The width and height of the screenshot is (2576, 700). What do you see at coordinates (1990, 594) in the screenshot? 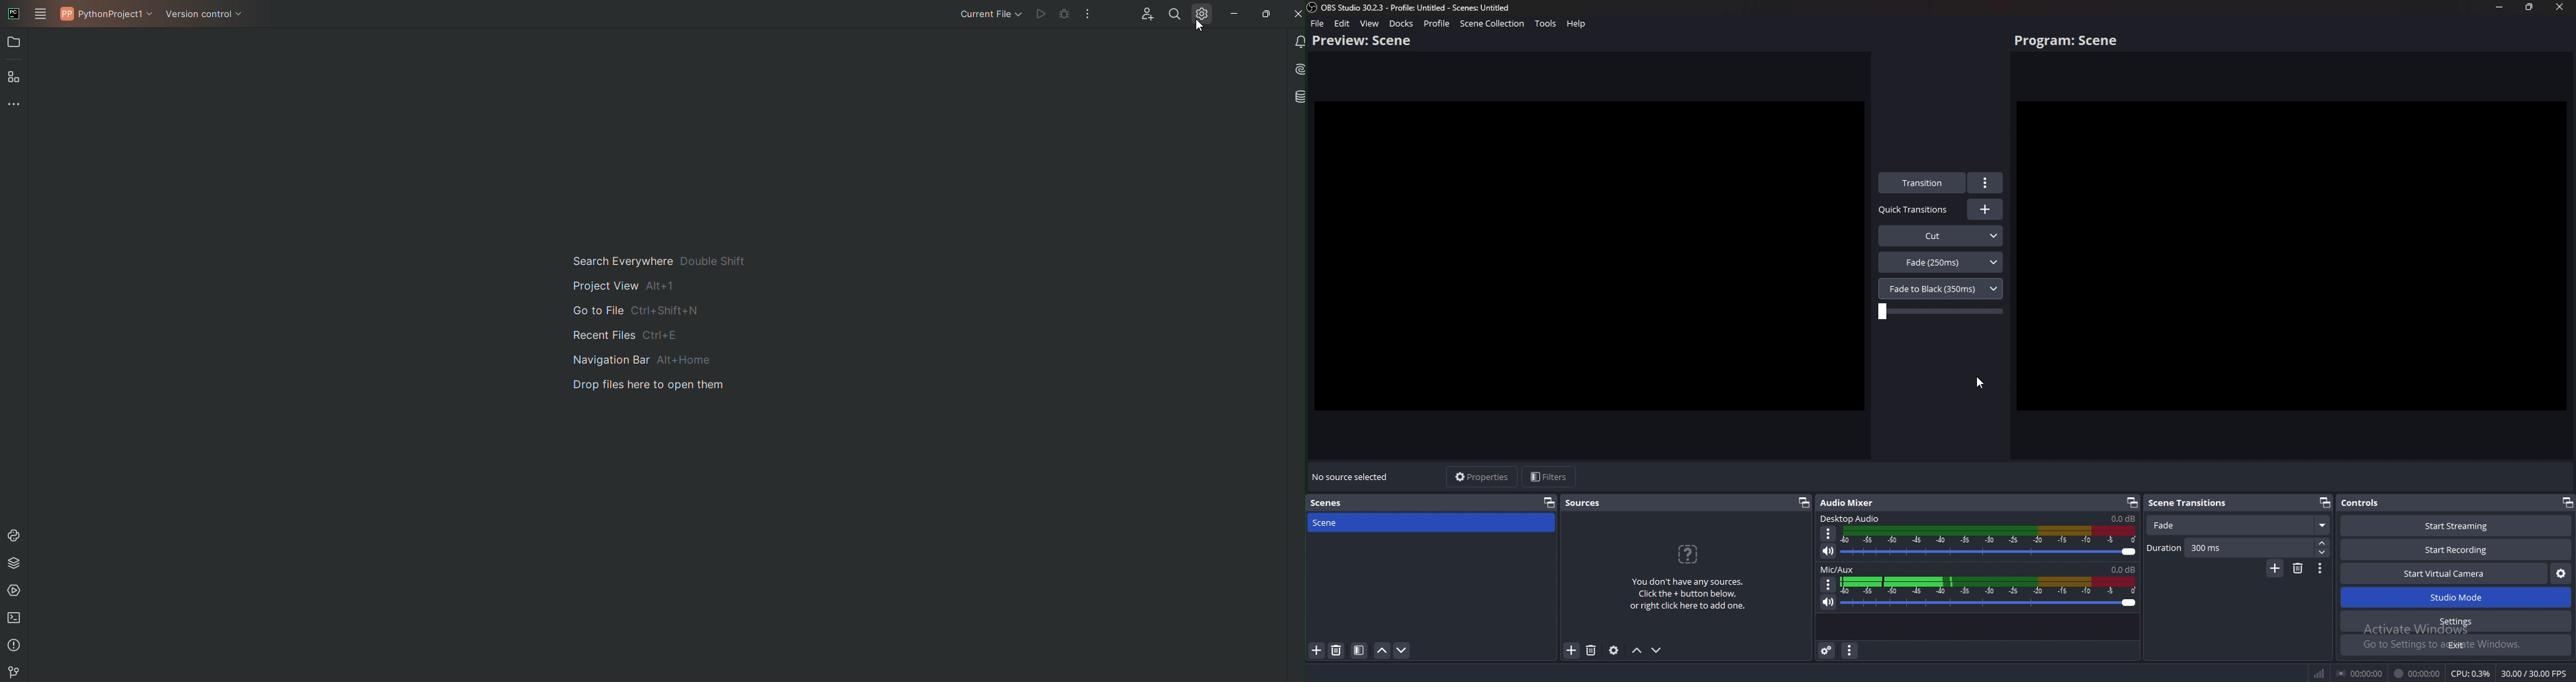
I see `mic/aux sound bar` at bounding box center [1990, 594].